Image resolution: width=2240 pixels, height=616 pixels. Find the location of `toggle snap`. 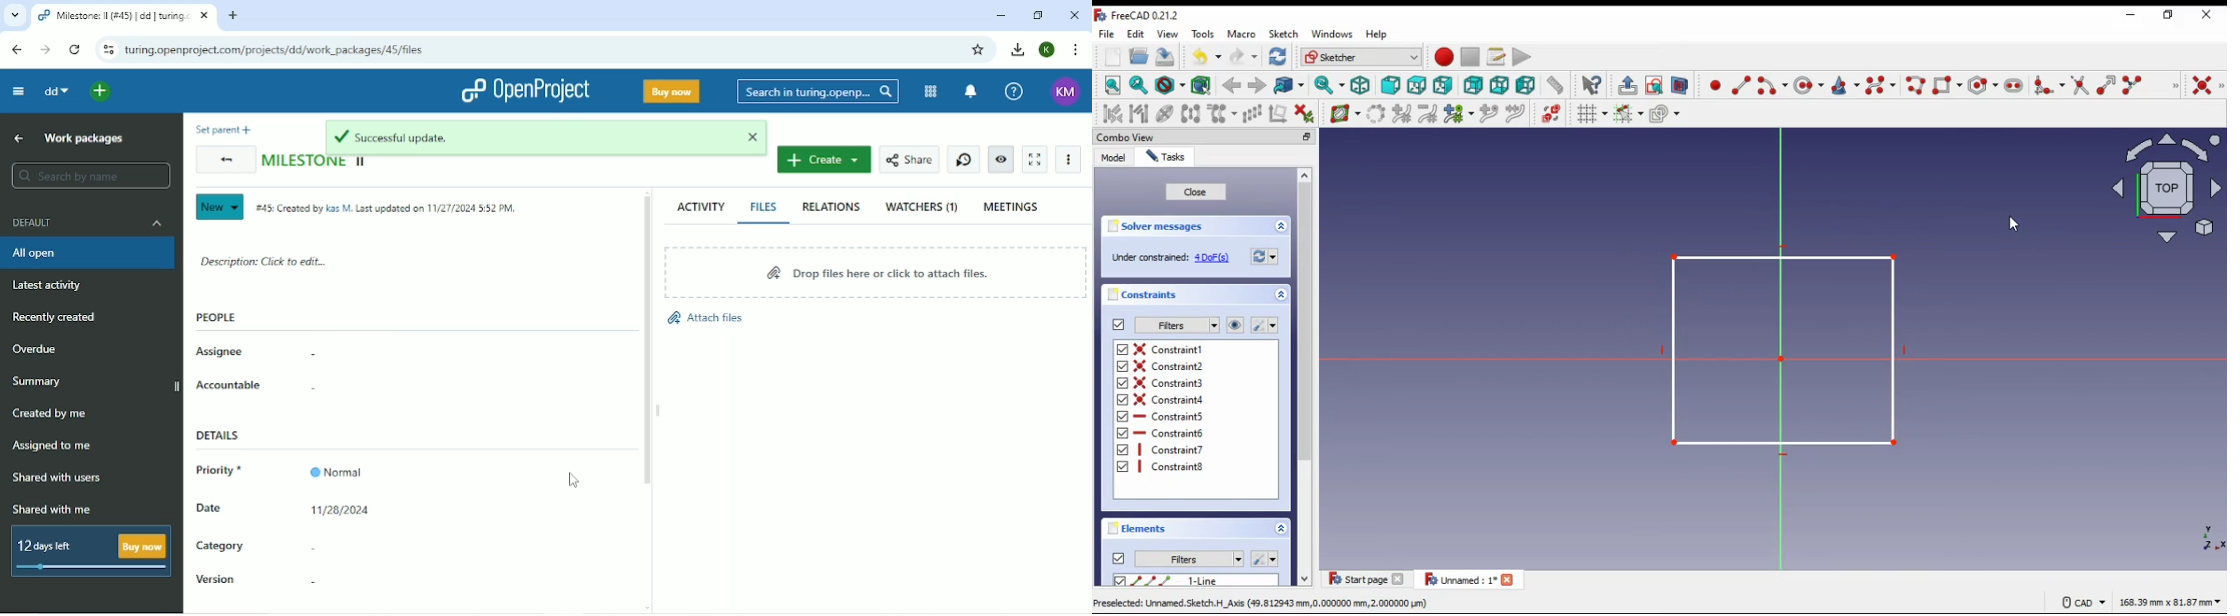

toggle snap is located at coordinates (1630, 114).